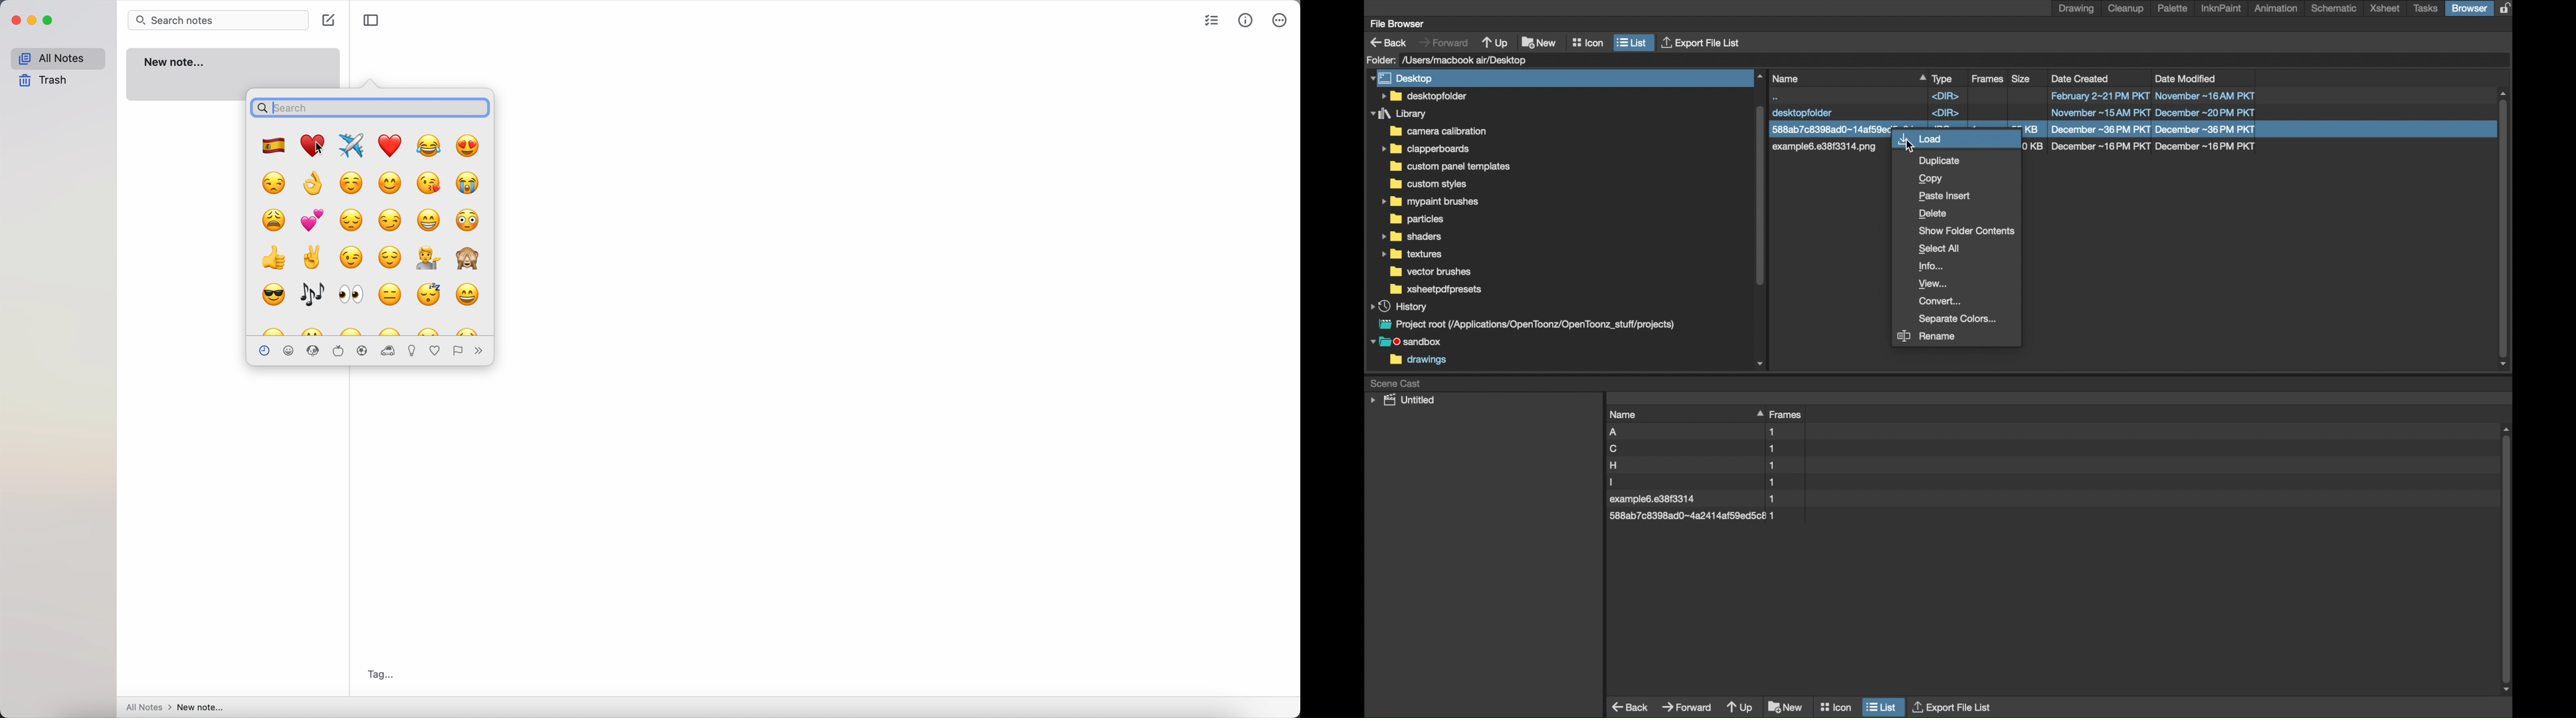 This screenshot has height=728, width=2576. What do you see at coordinates (370, 108) in the screenshot?
I see `search bar` at bounding box center [370, 108].